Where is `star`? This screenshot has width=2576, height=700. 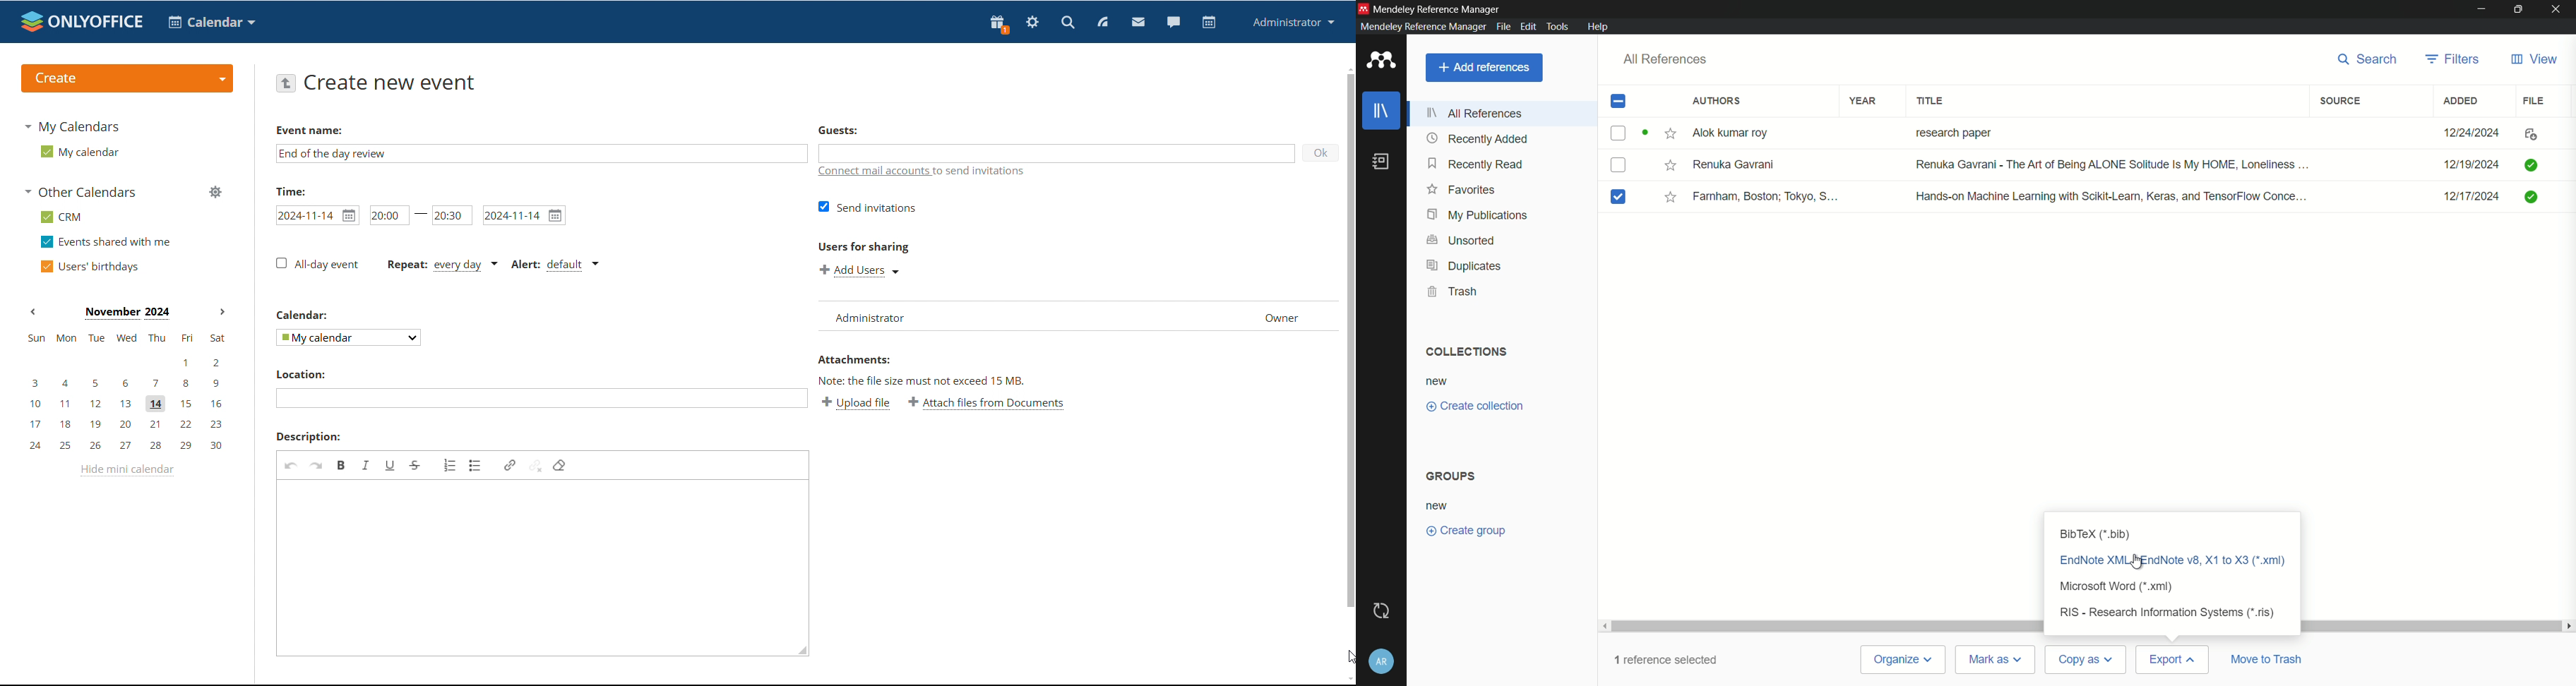
star is located at coordinates (1670, 136).